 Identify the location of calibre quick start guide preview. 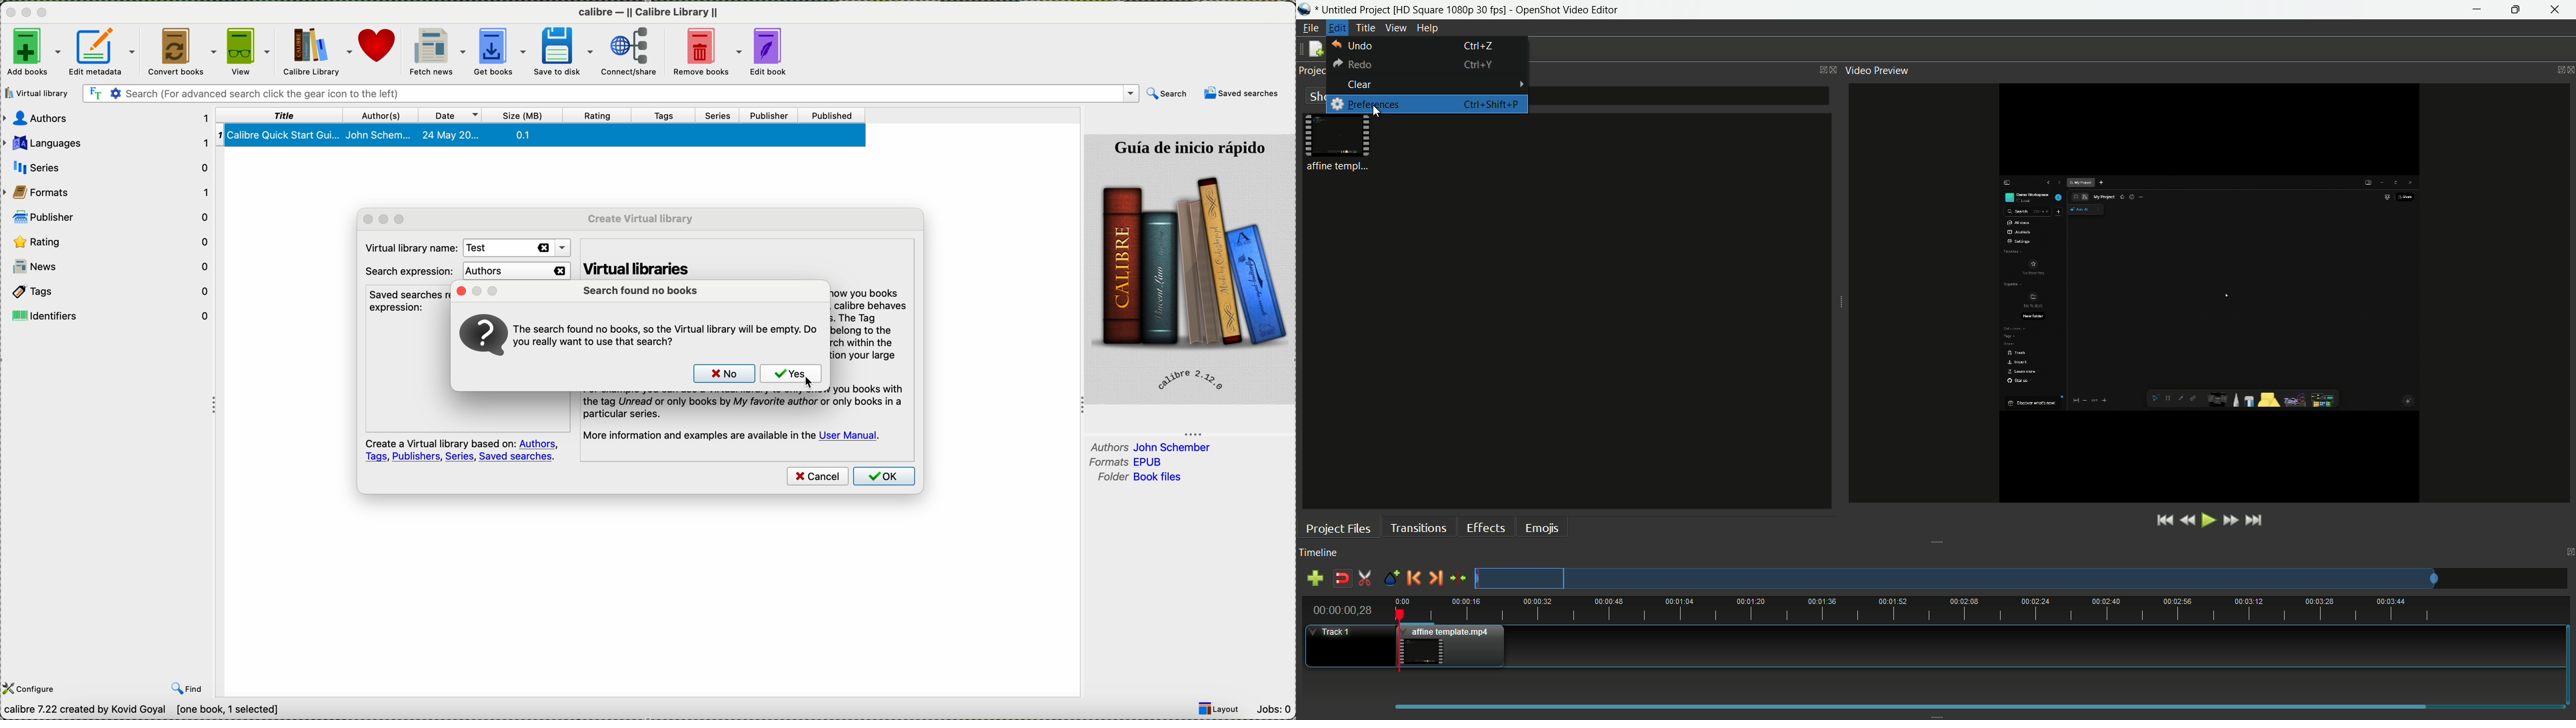
(1189, 268).